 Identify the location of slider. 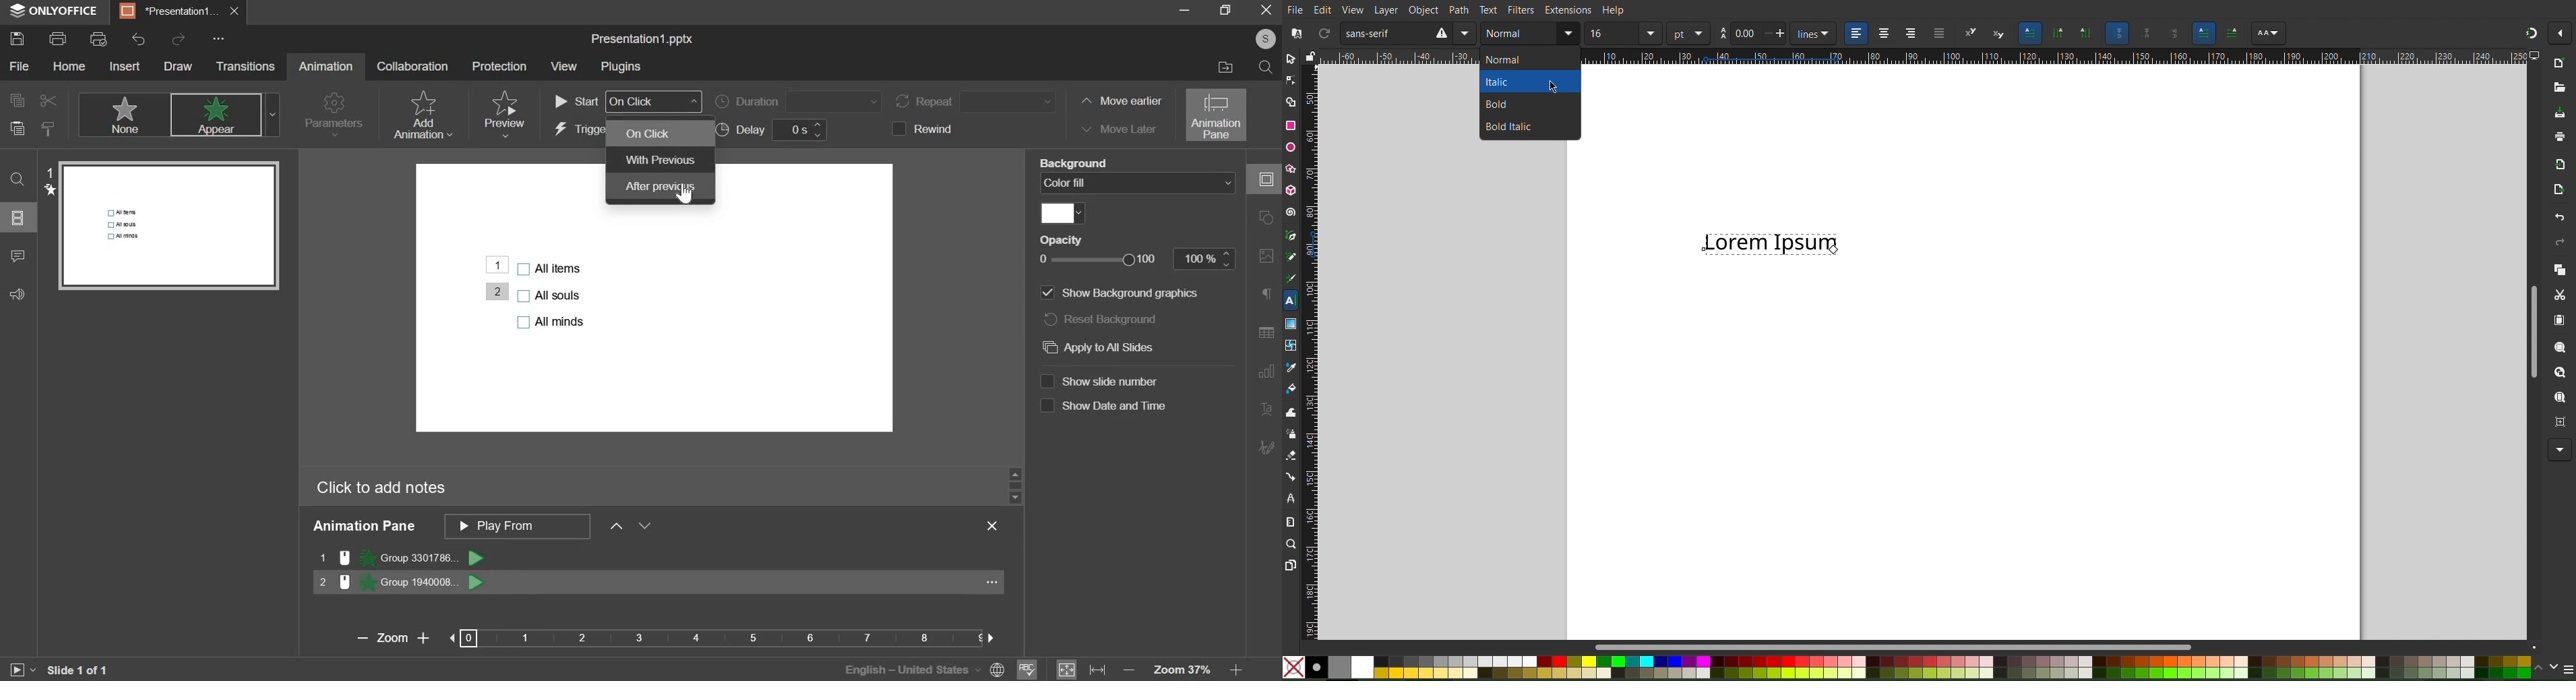
(1014, 484).